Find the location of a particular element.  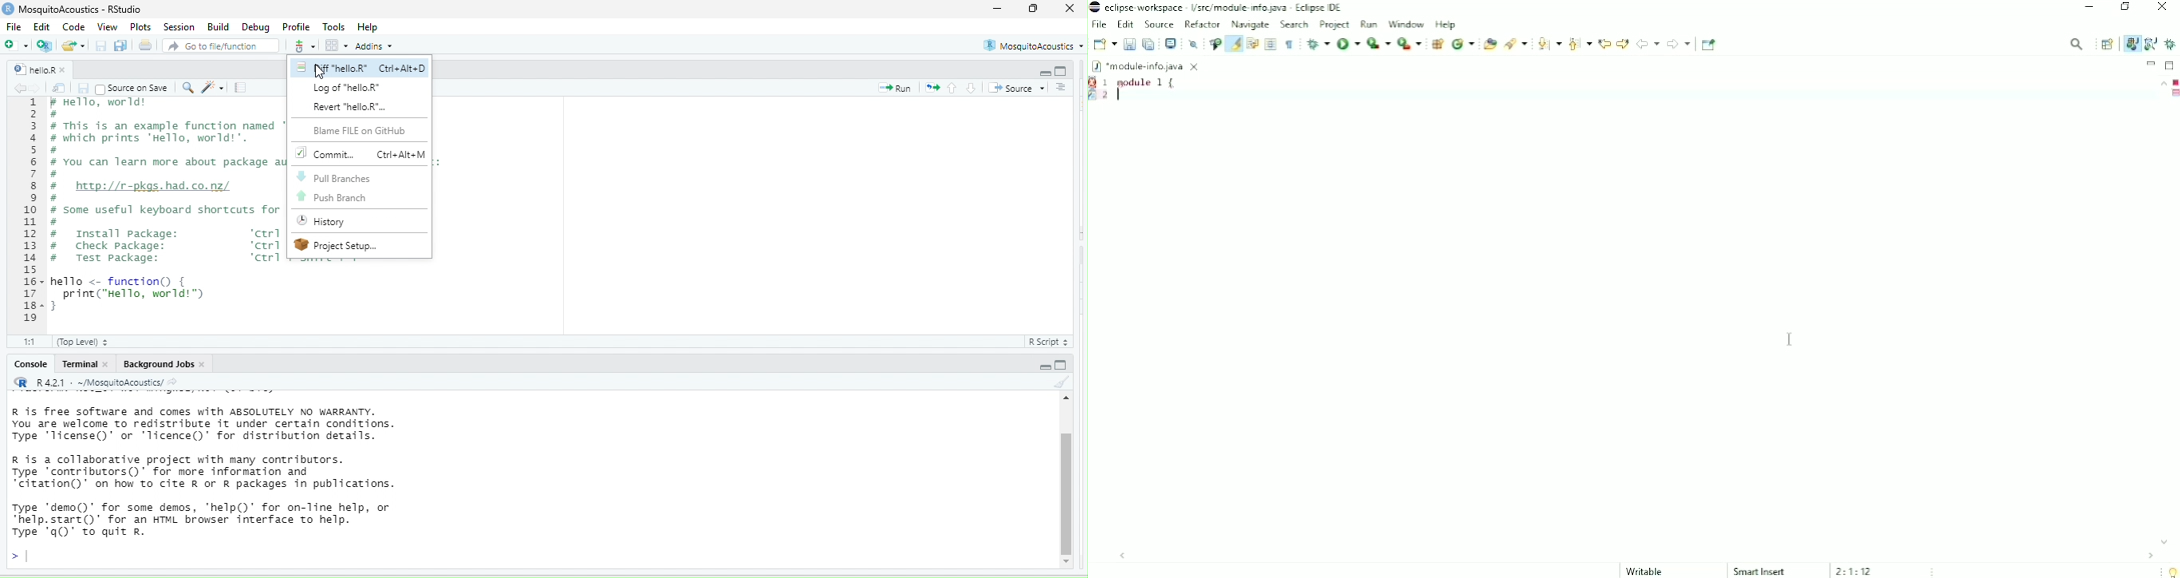

hide r script is located at coordinates (1047, 366).